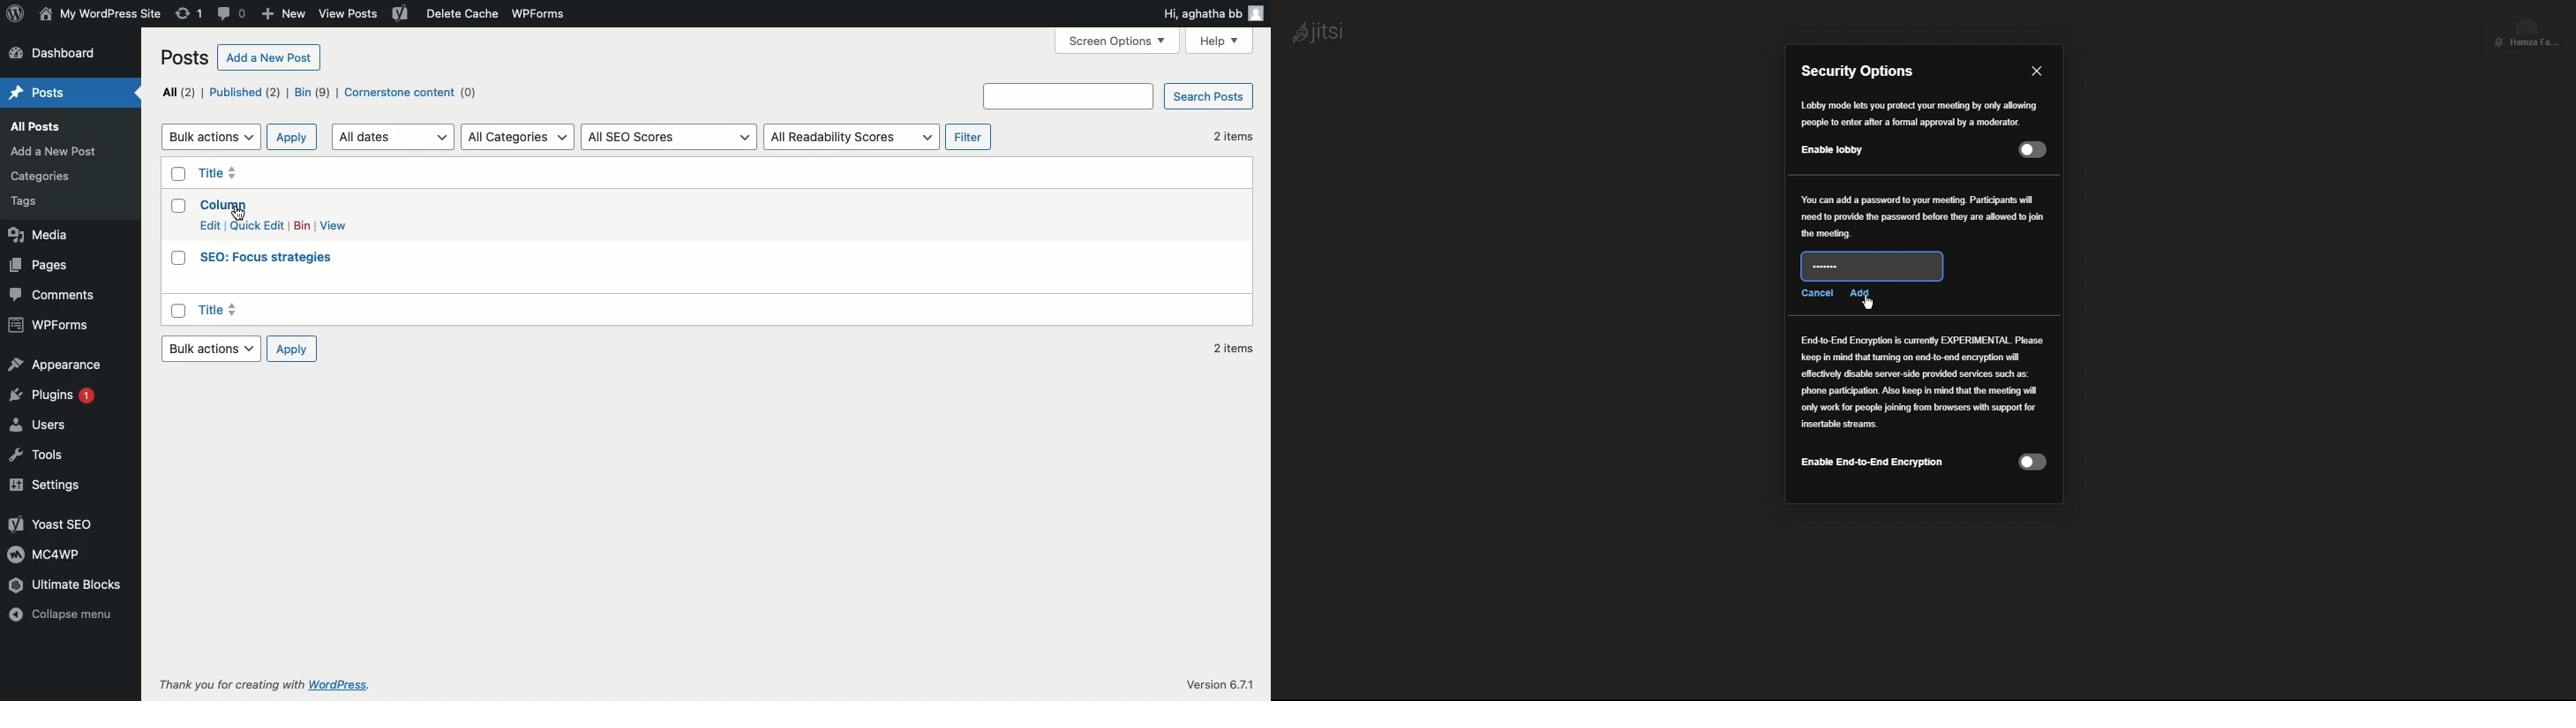  Describe the element at coordinates (37, 455) in the screenshot. I see `Tools` at that location.